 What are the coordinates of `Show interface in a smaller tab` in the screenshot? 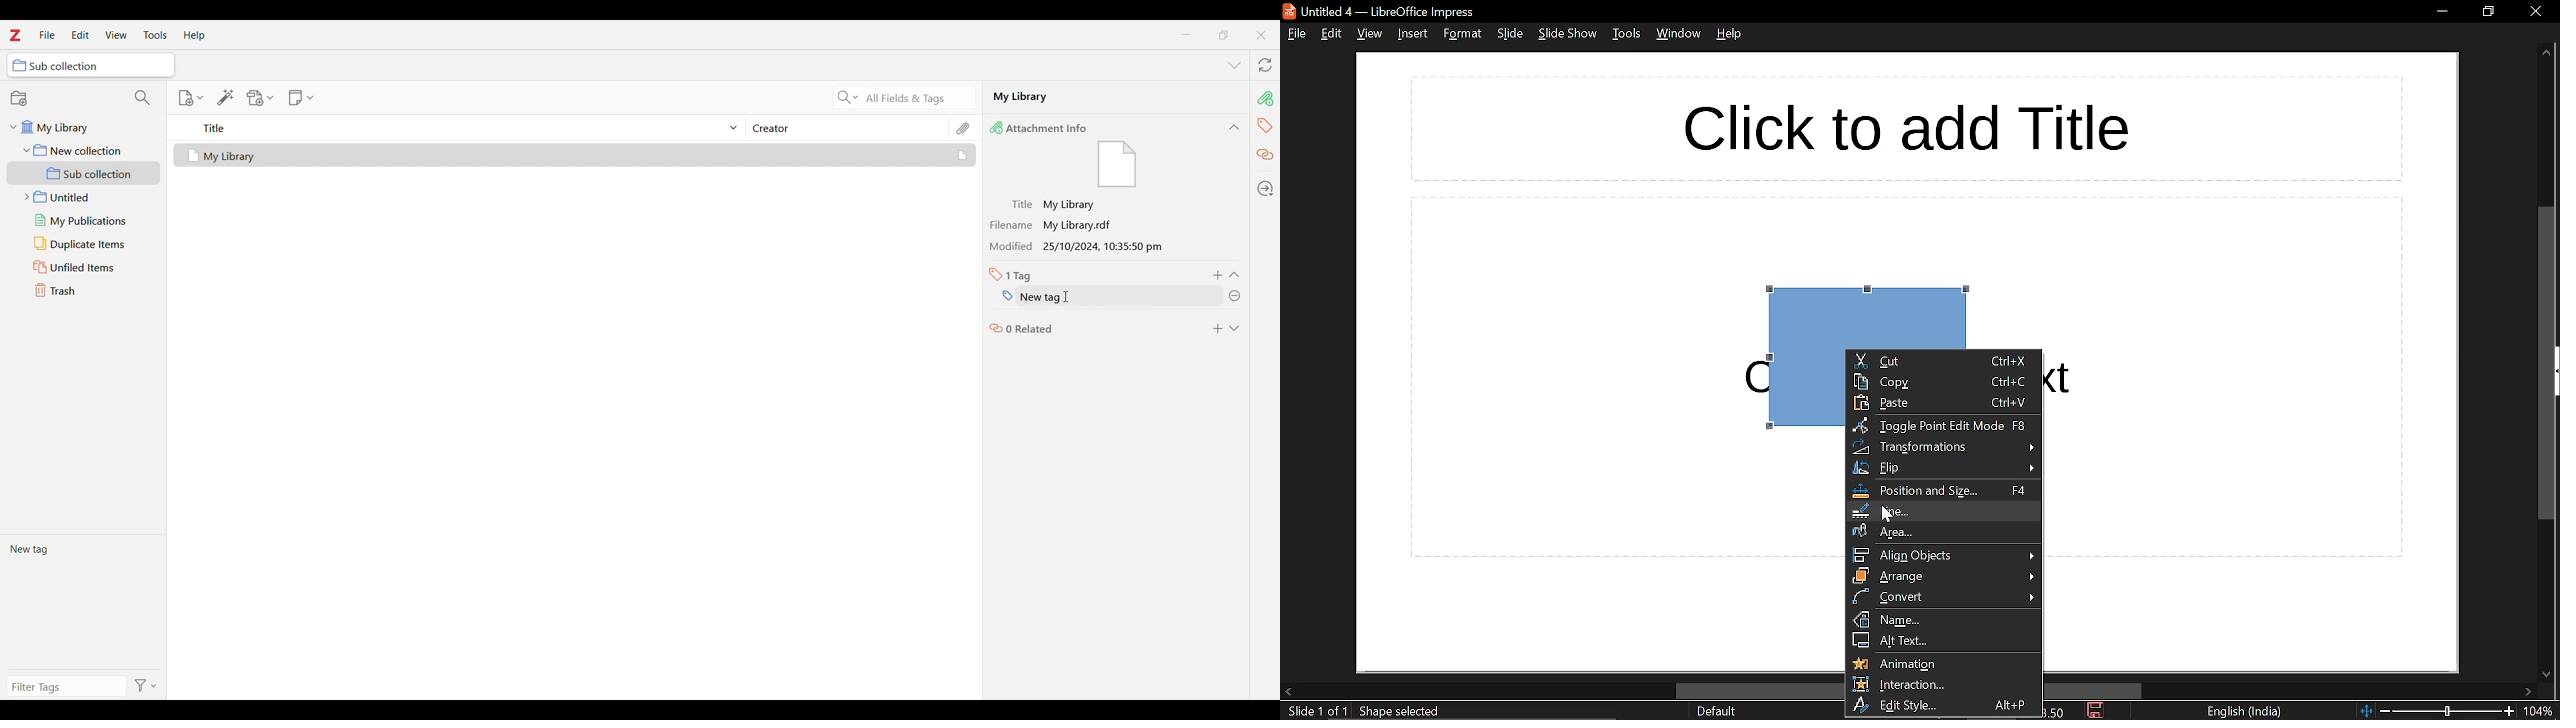 It's located at (1223, 35).